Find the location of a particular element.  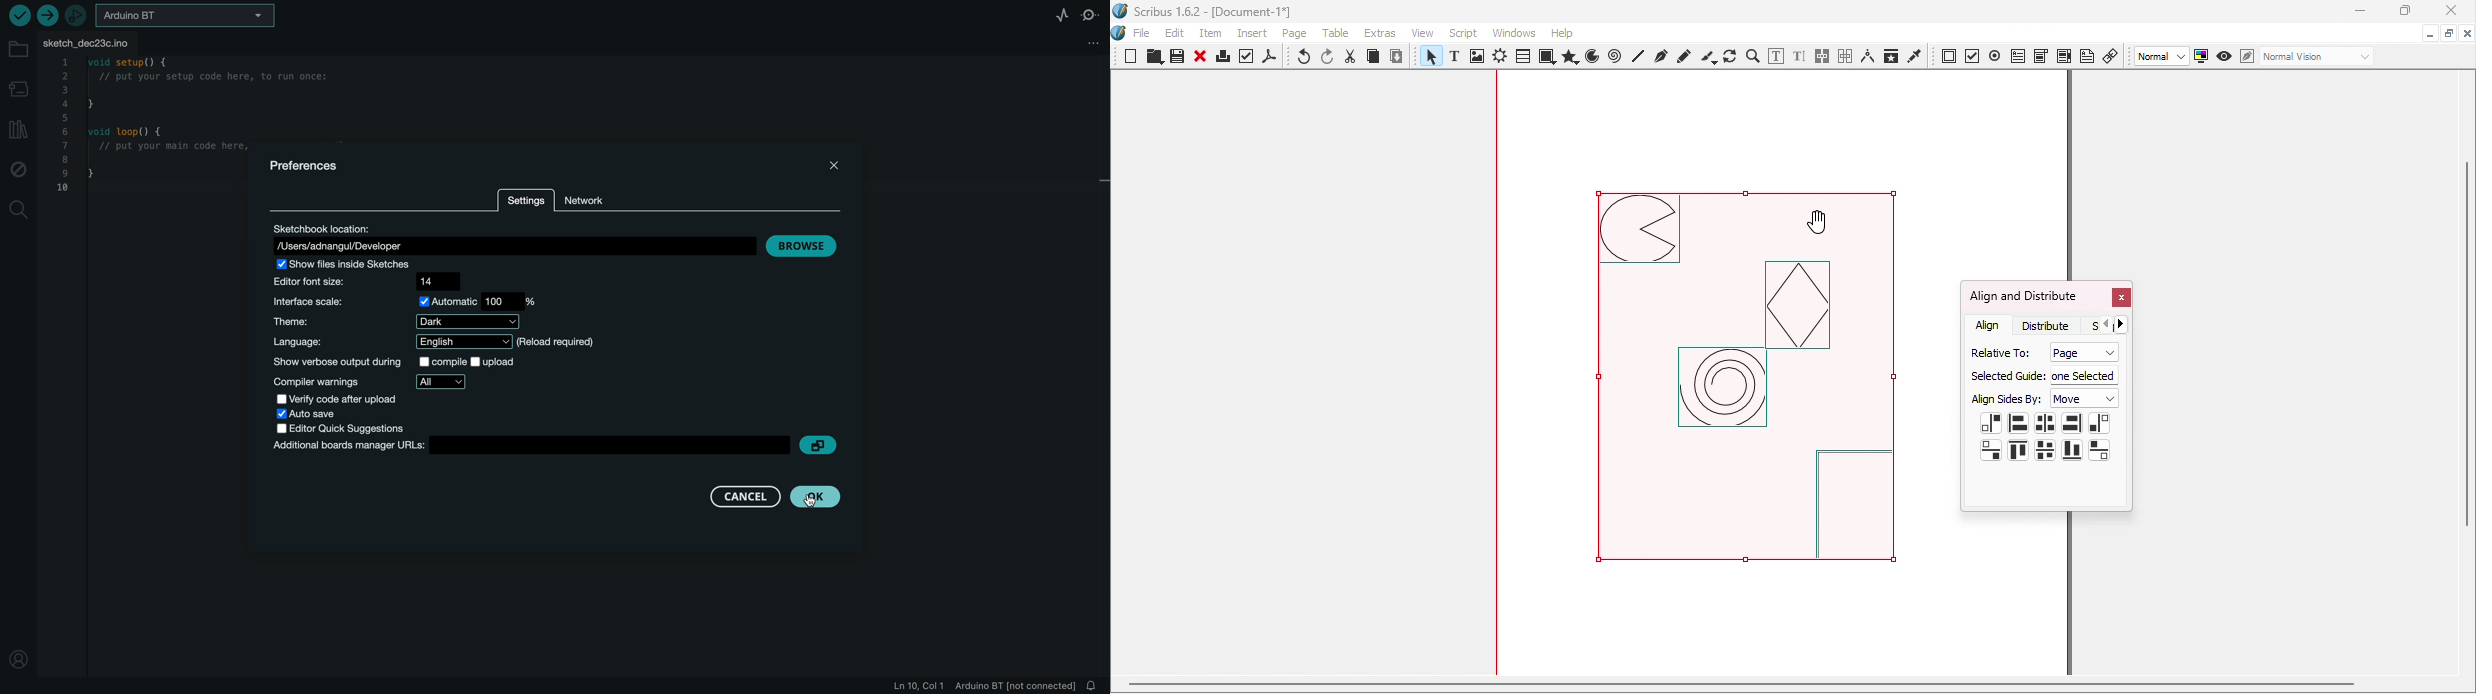

file information is located at coordinates (975, 686).